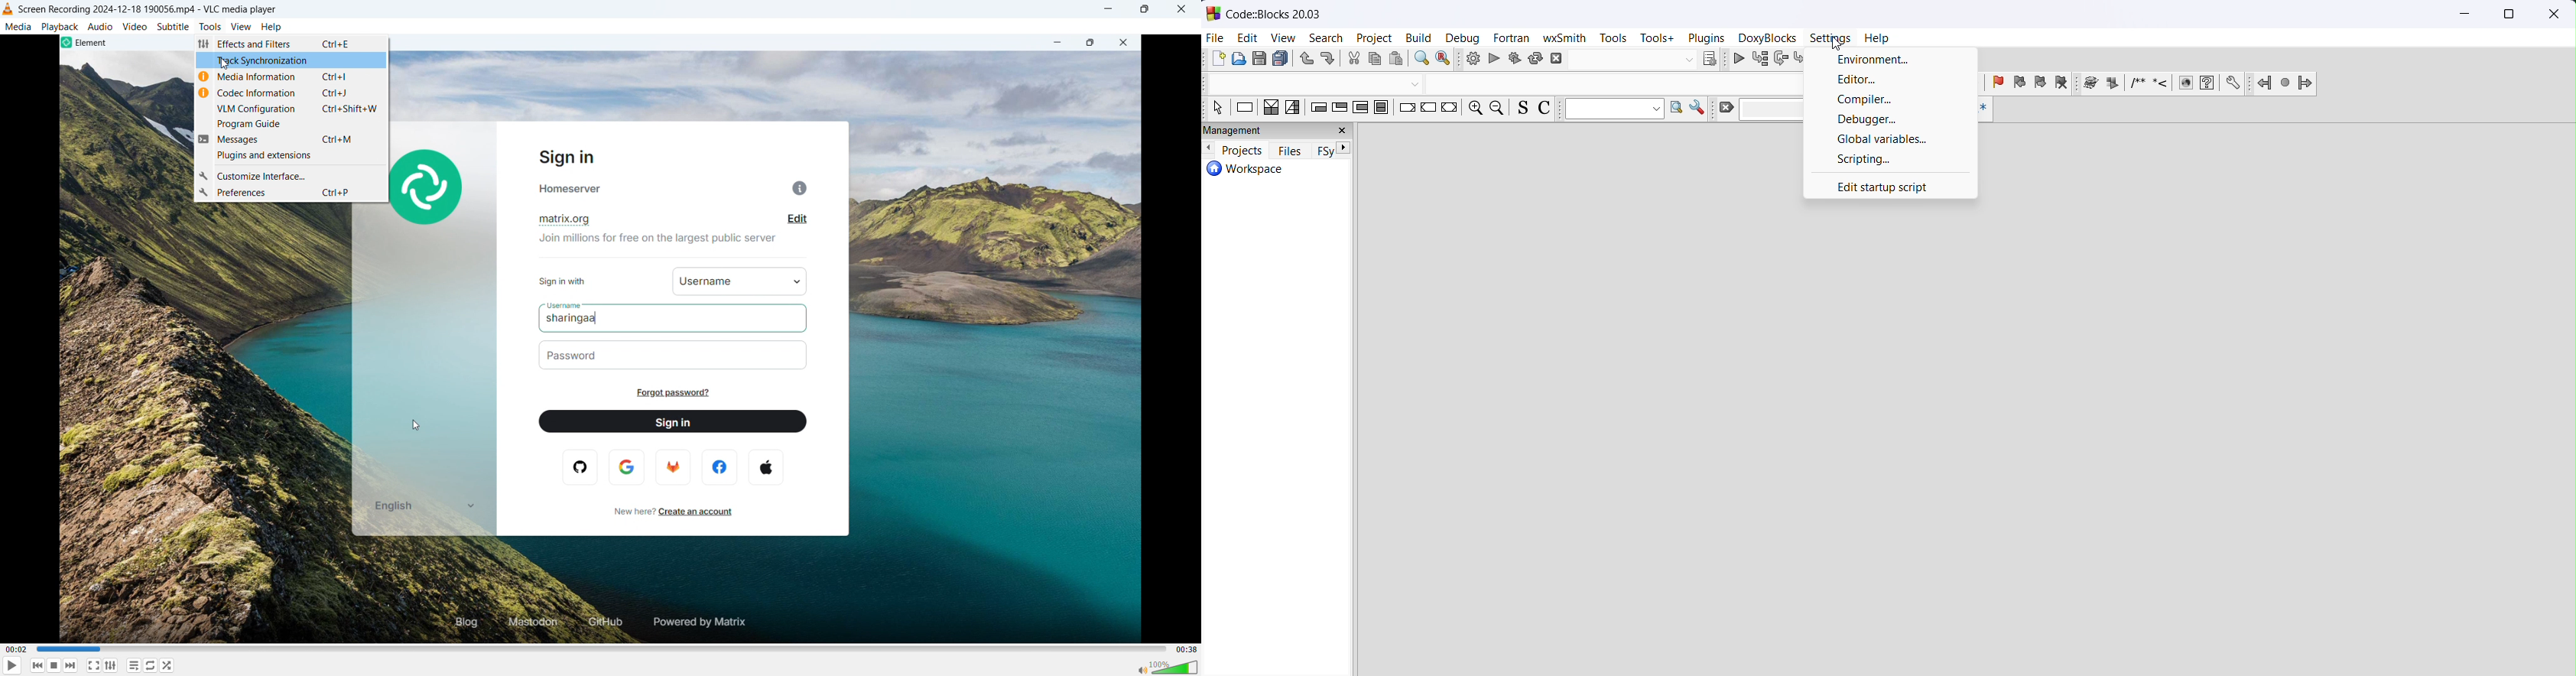 The width and height of the screenshot is (2576, 700). Describe the element at coordinates (674, 421) in the screenshot. I see `sign in` at that location.